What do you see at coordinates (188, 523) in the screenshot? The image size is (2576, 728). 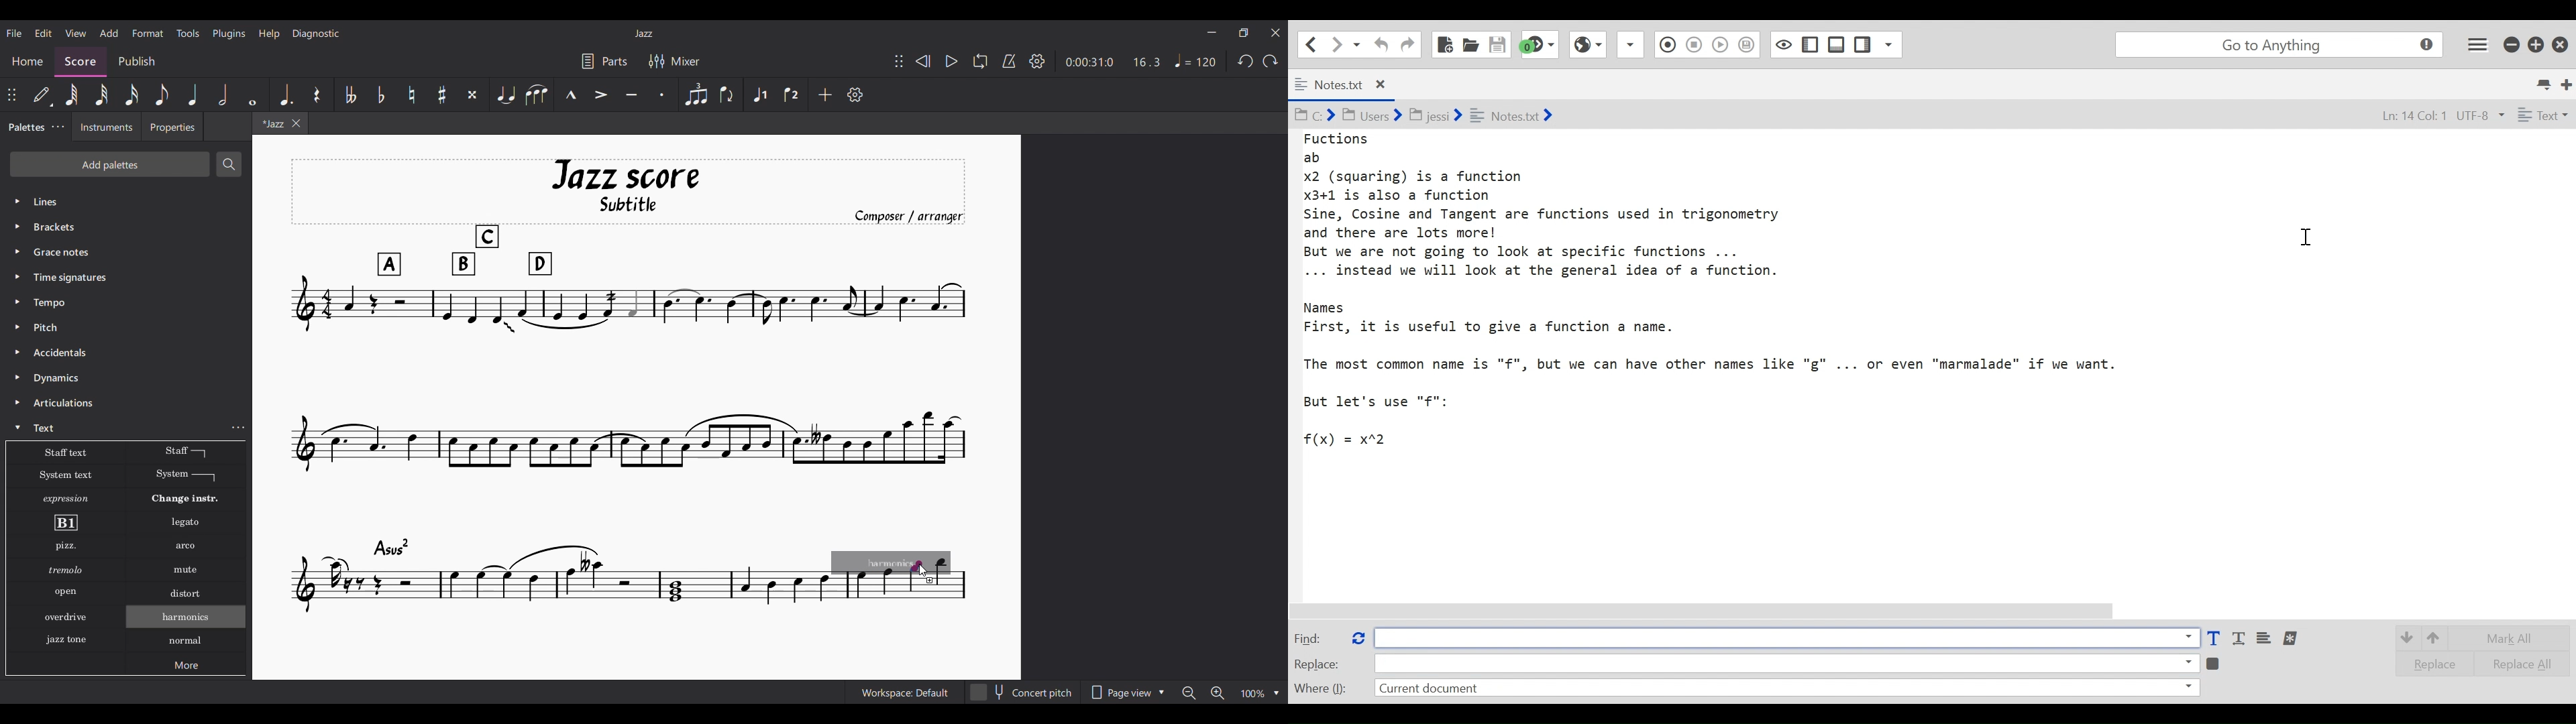 I see `Legato` at bounding box center [188, 523].